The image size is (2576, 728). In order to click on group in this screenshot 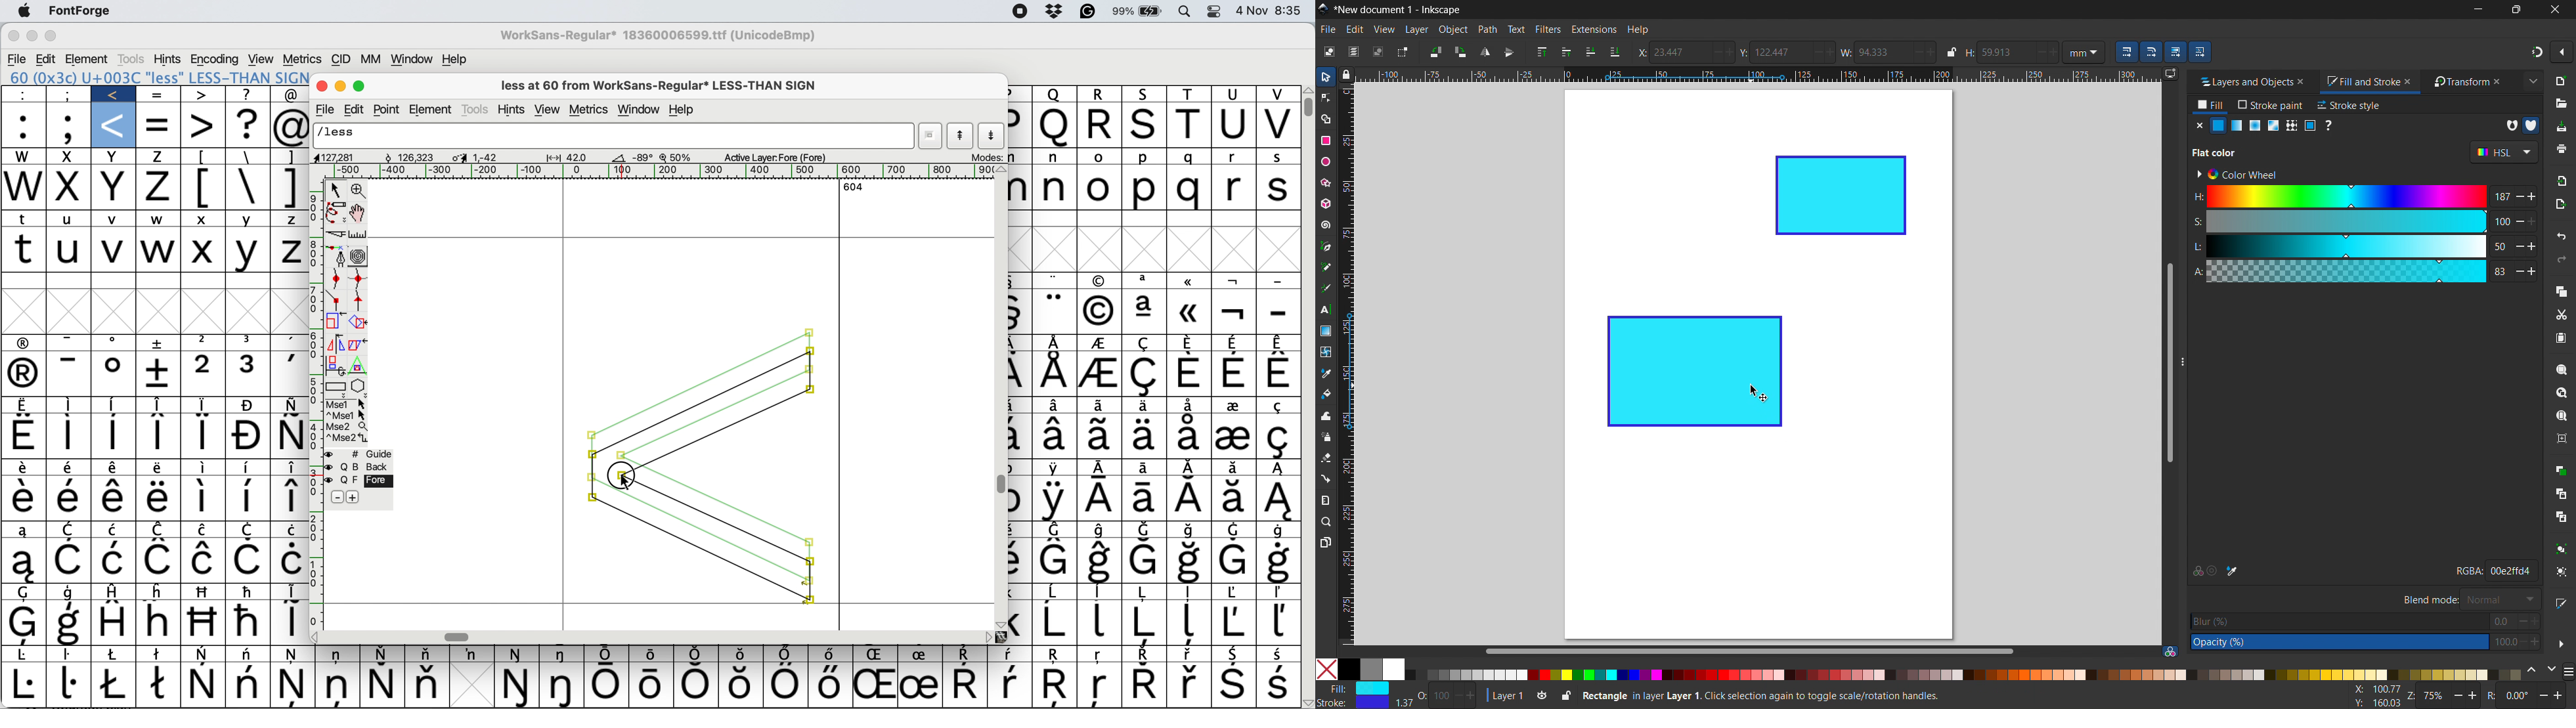, I will do `click(2562, 548)`.